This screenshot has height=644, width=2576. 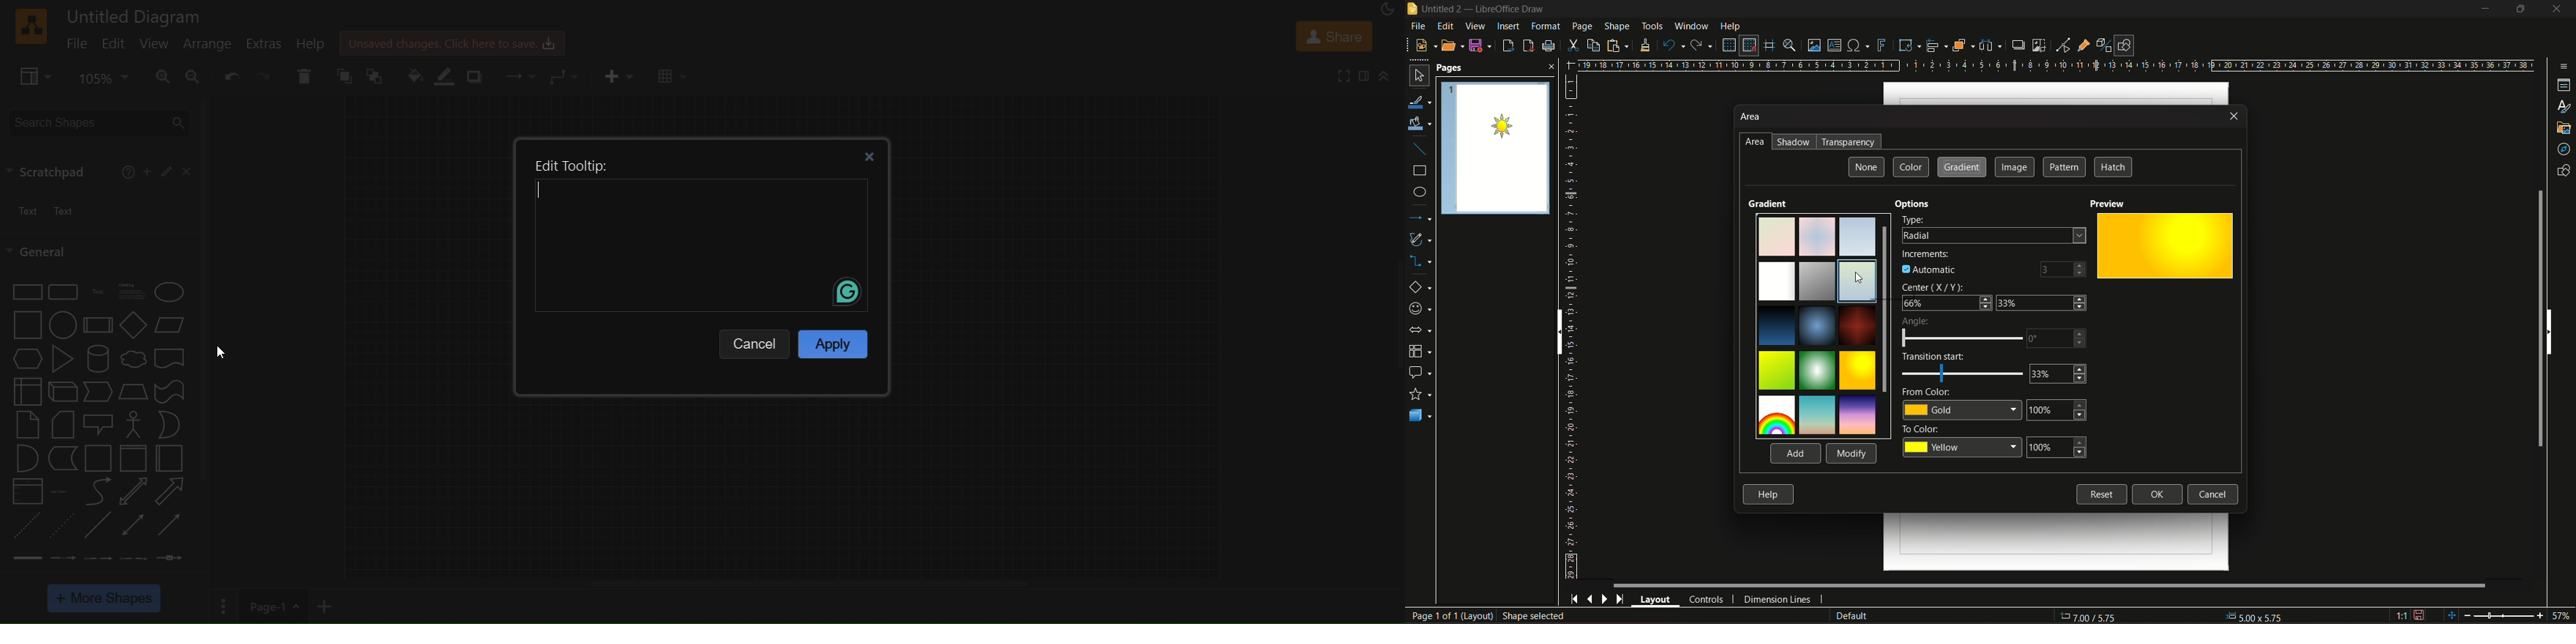 I want to click on internal storage, so click(x=25, y=391).